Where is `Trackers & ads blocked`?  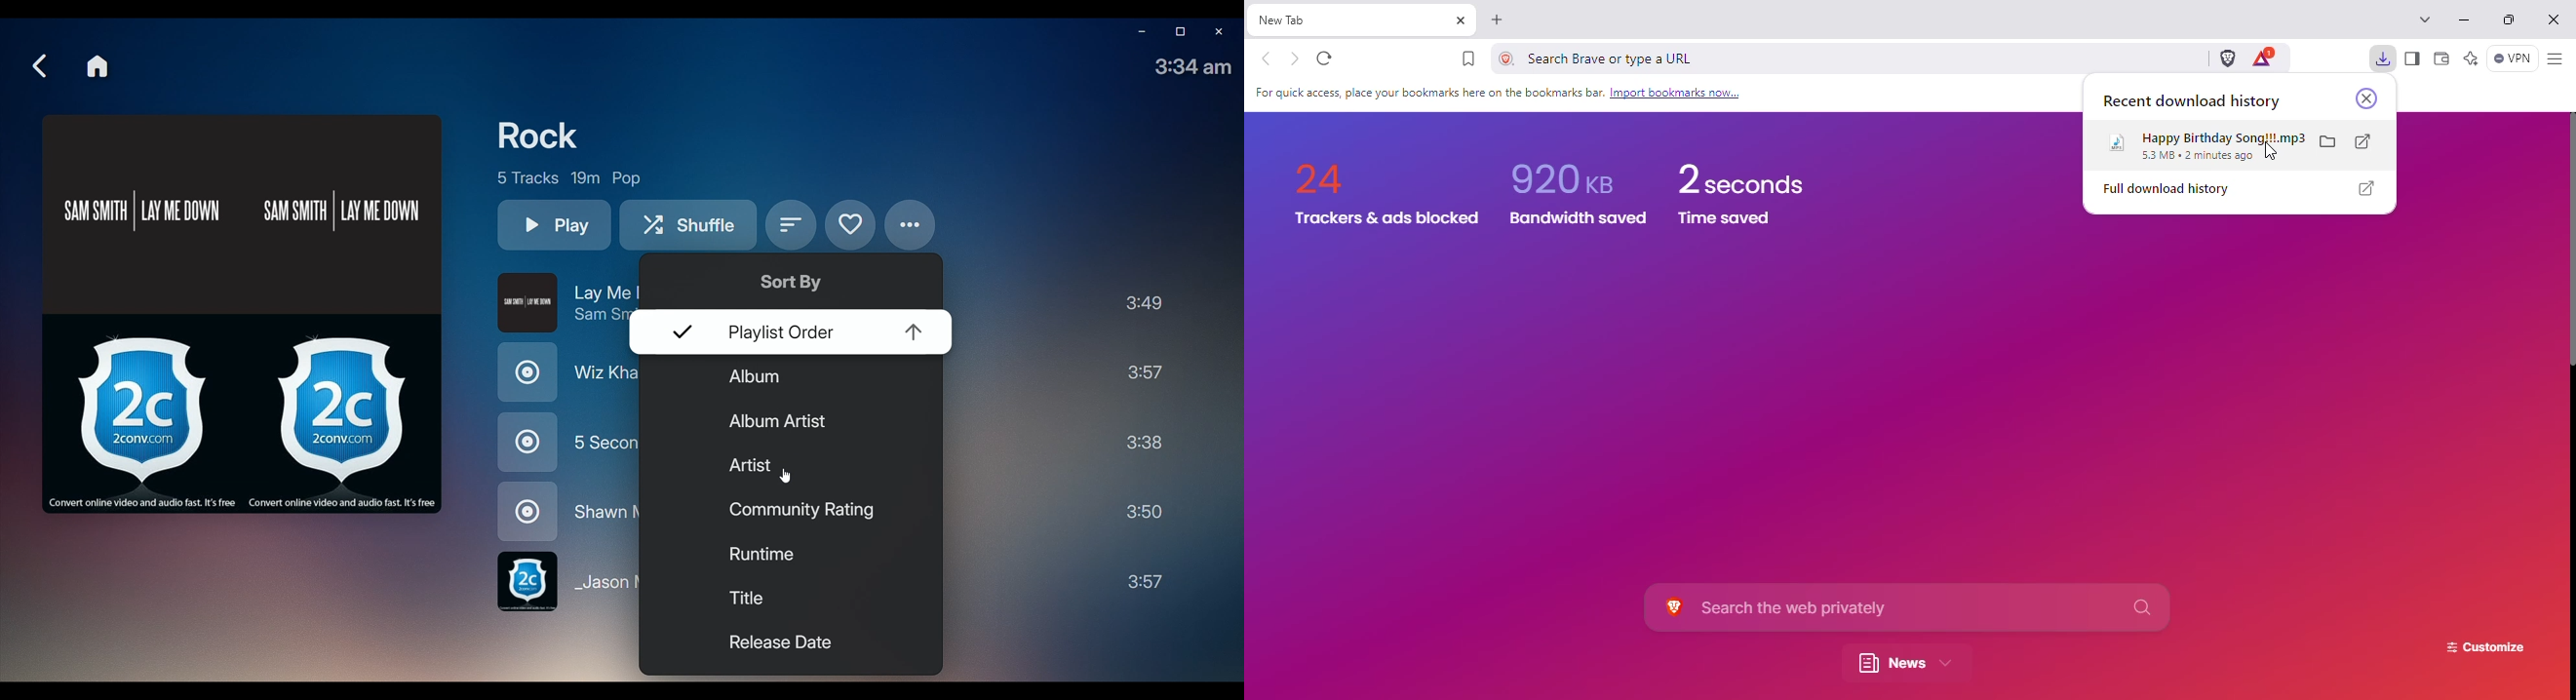
Trackers & ads blocked is located at coordinates (1386, 219).